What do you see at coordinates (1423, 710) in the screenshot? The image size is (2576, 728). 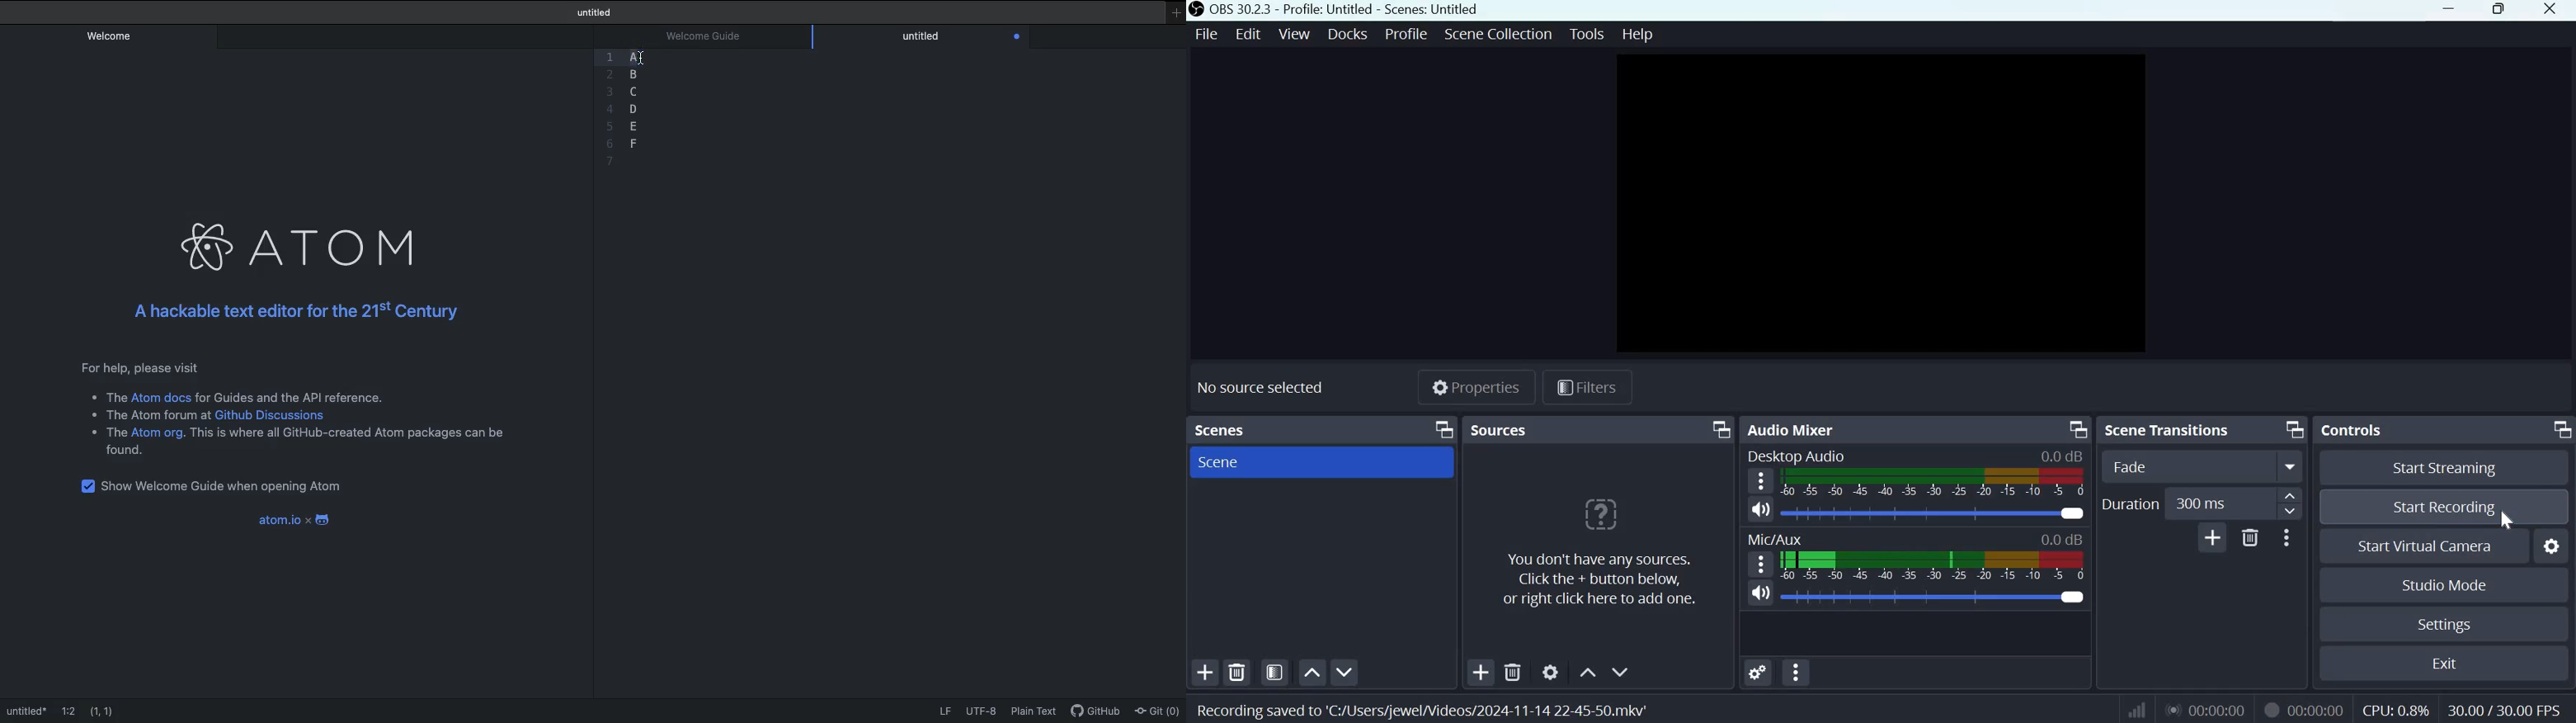 I see `Recording saved to C:/Users/jewel/videos/2024-11-14 22-45-50/mkv` at bounding box center [1423, 710].